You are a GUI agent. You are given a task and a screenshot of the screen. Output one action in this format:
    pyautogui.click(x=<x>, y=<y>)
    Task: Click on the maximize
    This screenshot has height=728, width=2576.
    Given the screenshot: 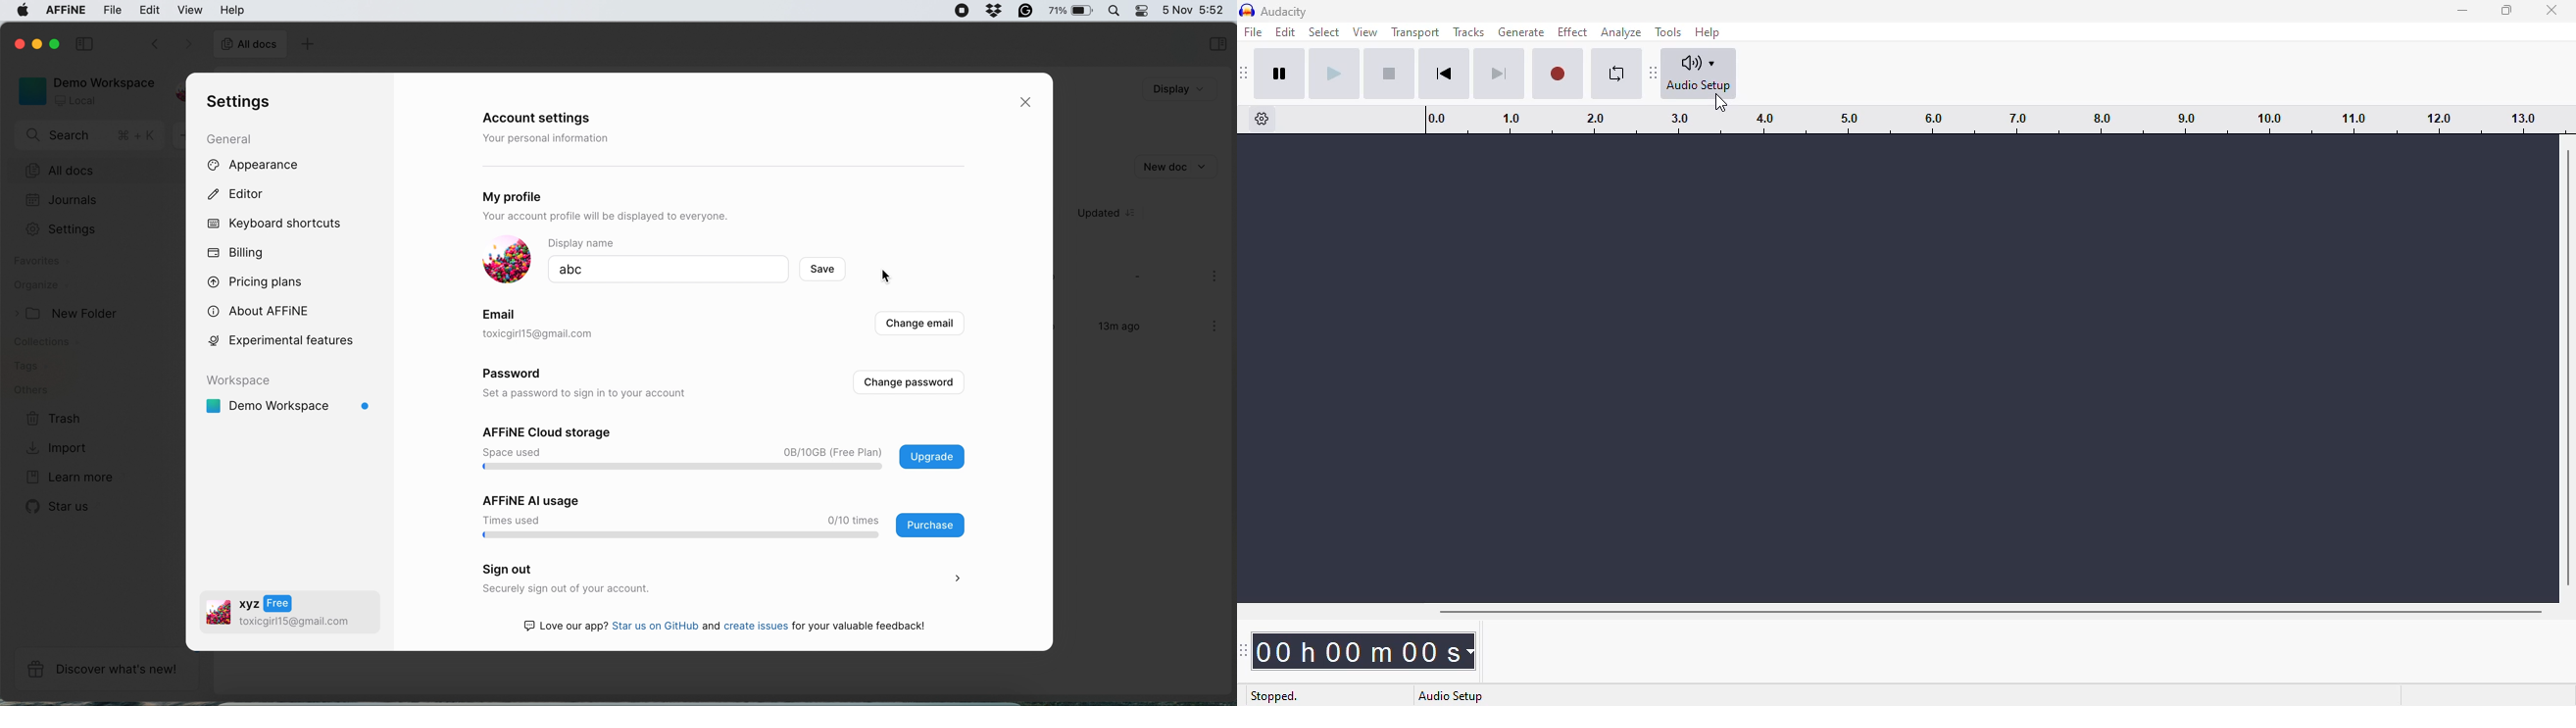 What is the action you would take?
    pyautogui.click(x=2506, y=9)
    